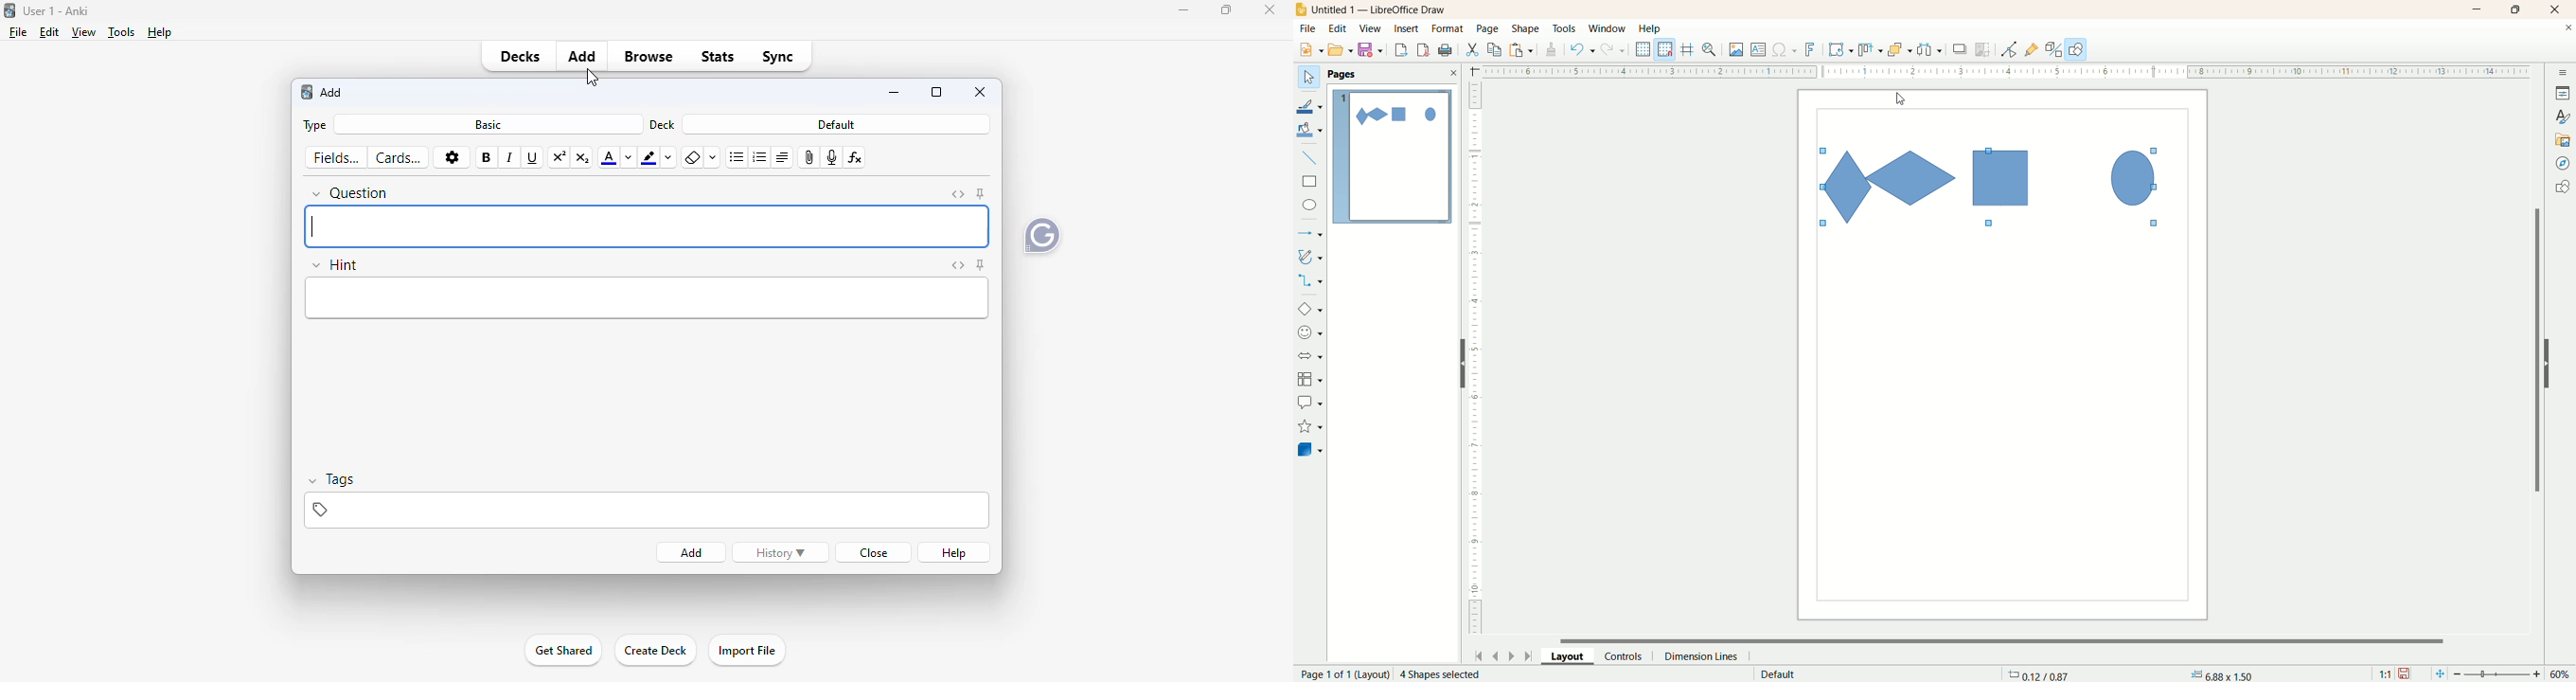 This screenshot has width=2576, height=700. What do you see at coordinates (1611, 29) in the screenshot?
I see `window` at bounding box center [1611, 29].